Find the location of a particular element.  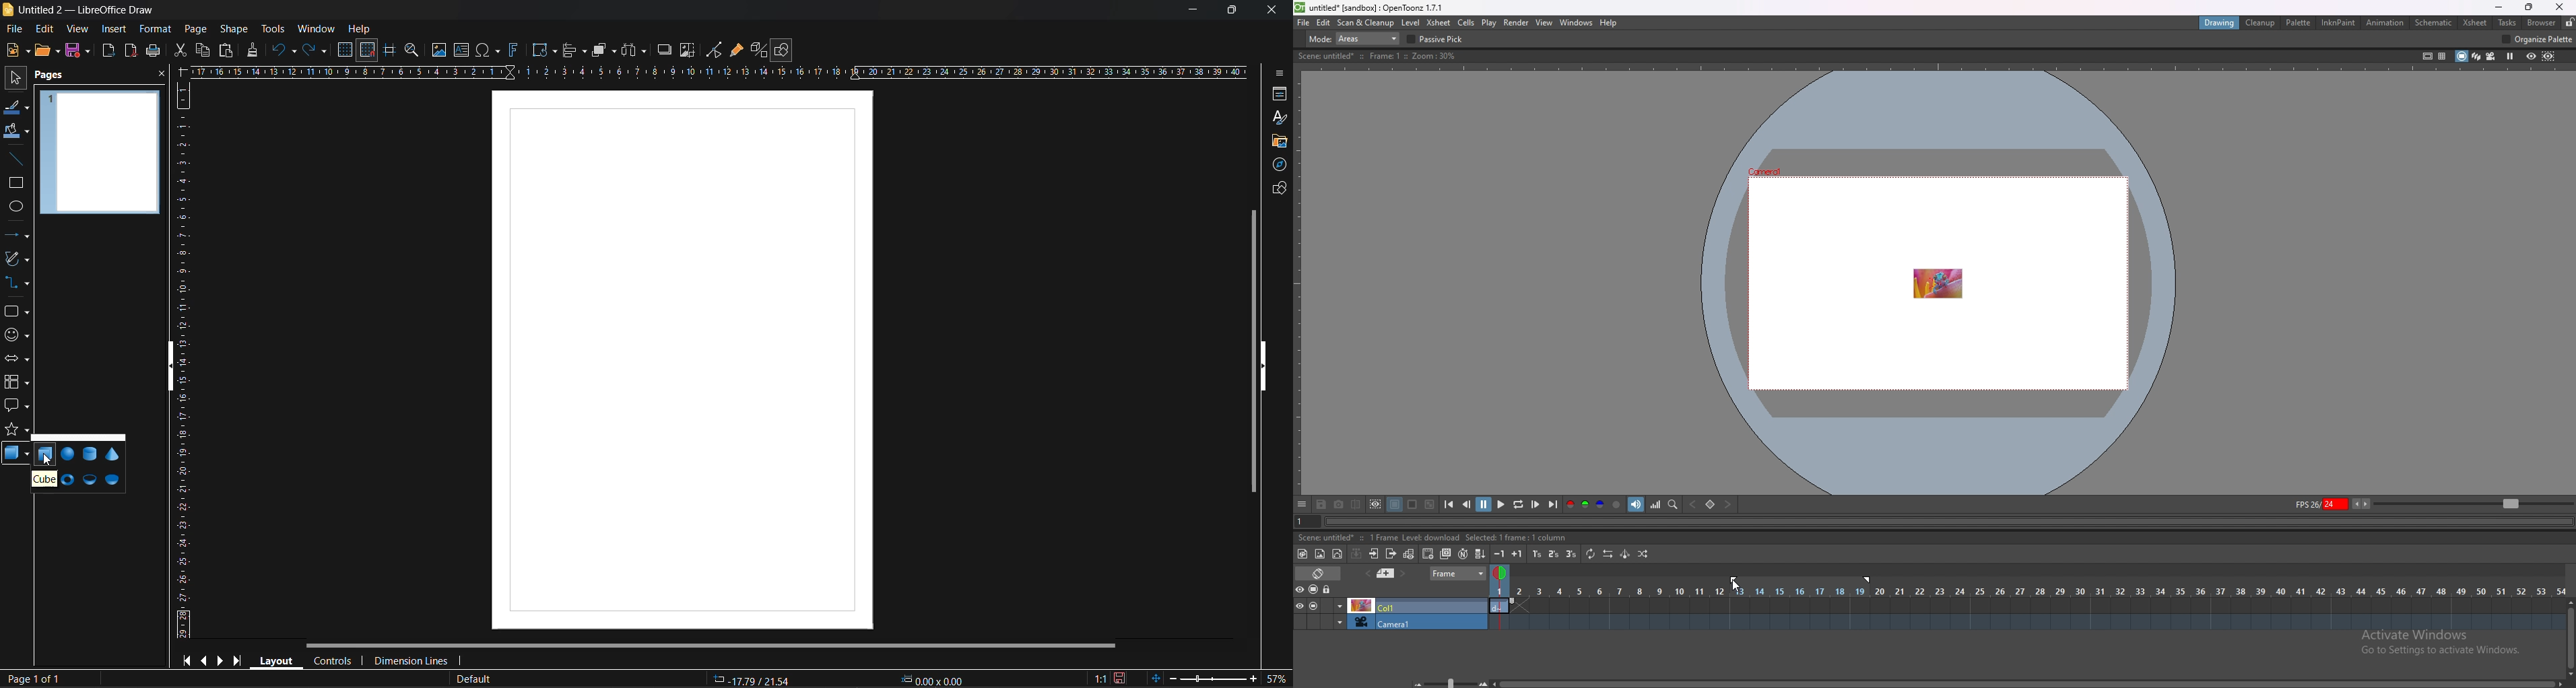

sidebar is located at coordinates (1278, 71).